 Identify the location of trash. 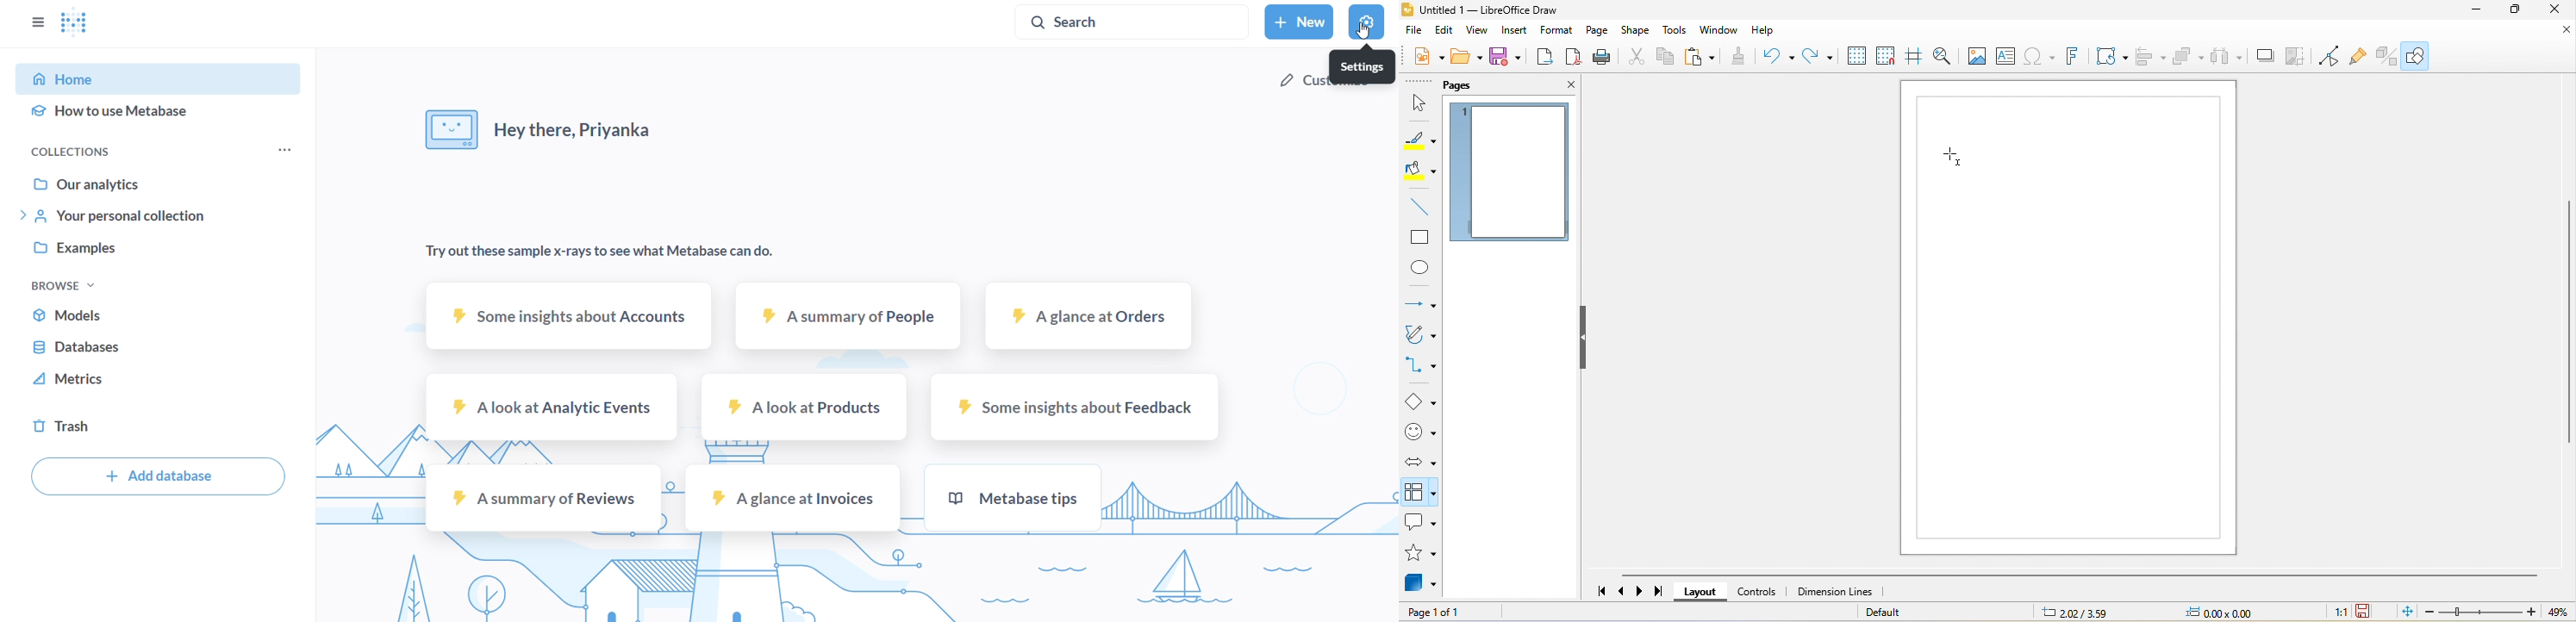
(163, 427).